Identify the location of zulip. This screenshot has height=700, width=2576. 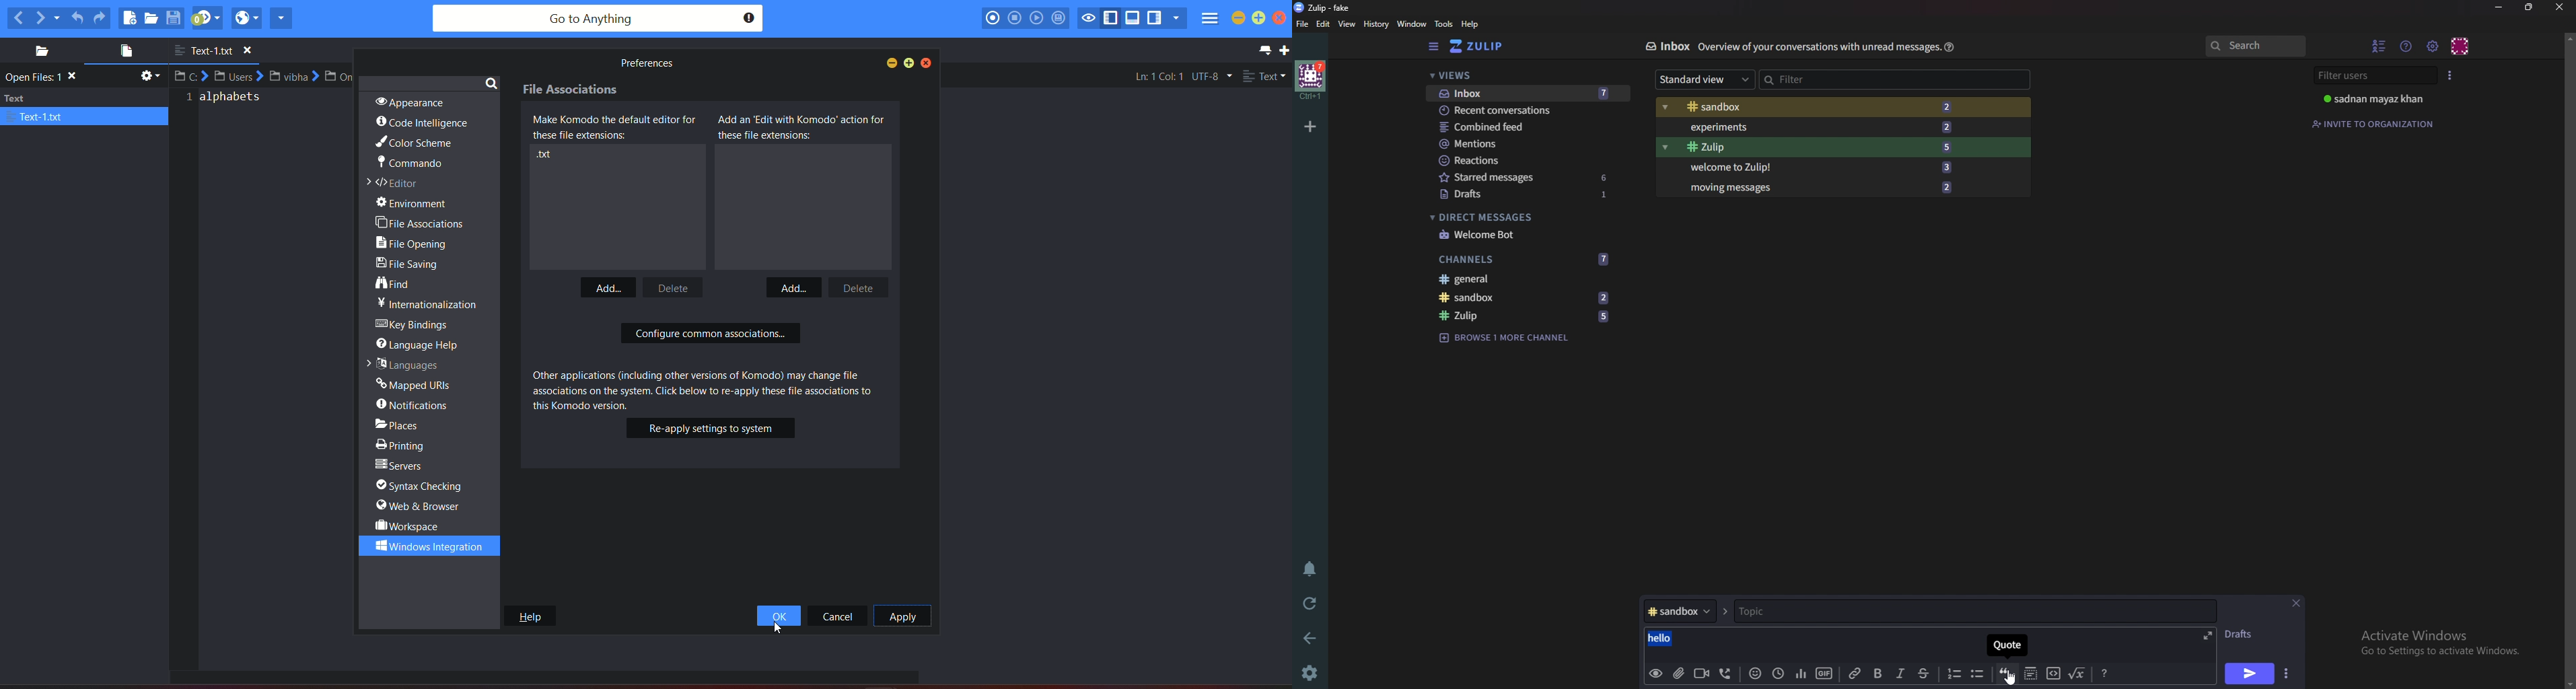
(1484, 47).